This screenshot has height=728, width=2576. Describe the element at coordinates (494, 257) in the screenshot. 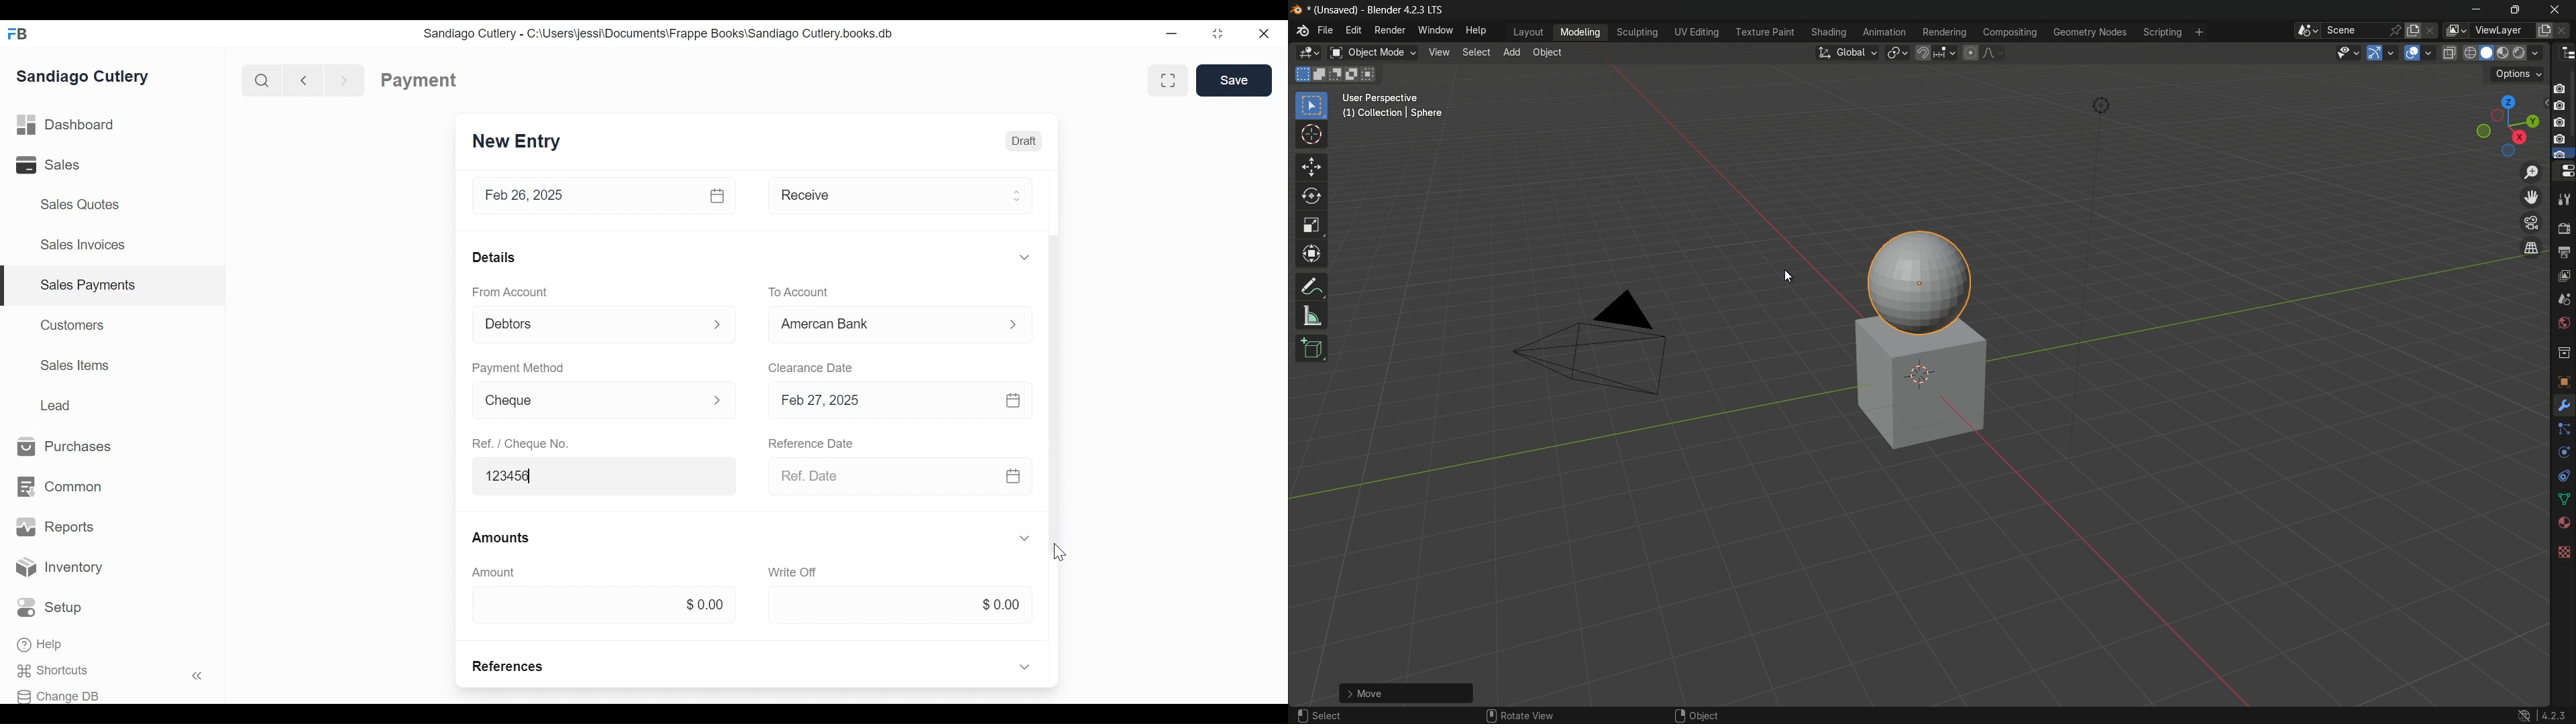

I see `Details` at that location.